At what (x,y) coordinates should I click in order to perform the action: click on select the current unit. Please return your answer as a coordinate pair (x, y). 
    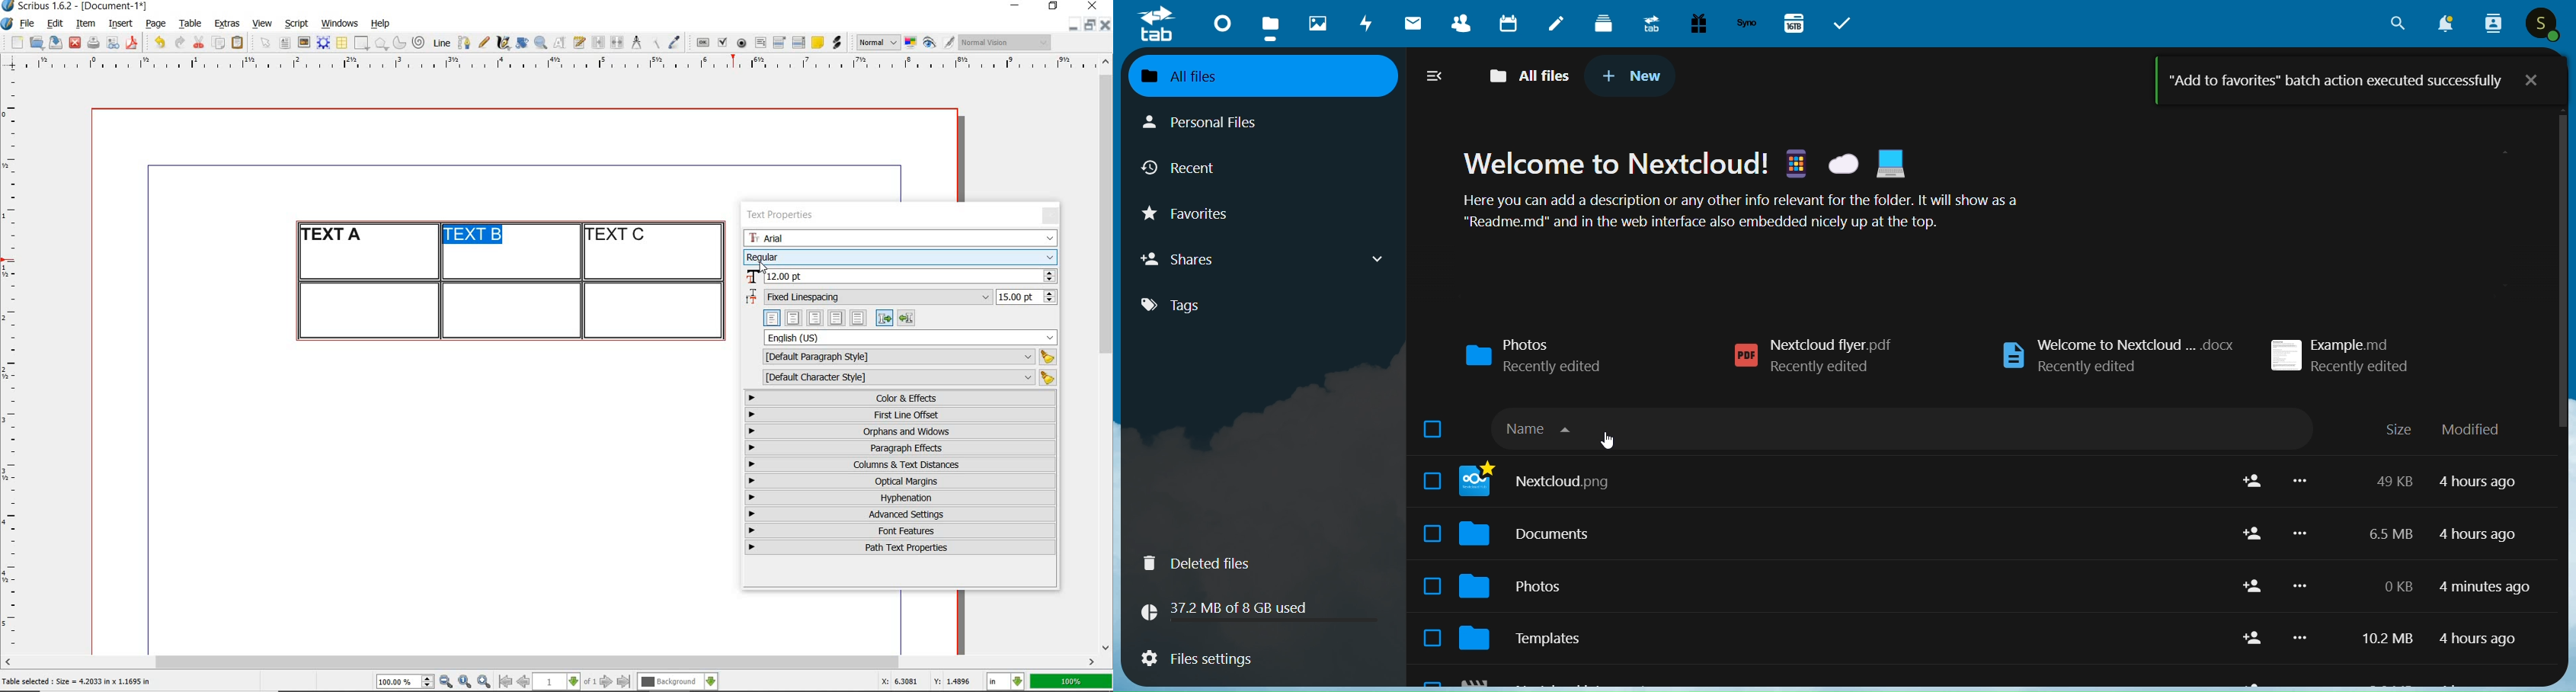
    Looking at the image, I should click on (1006, 682).